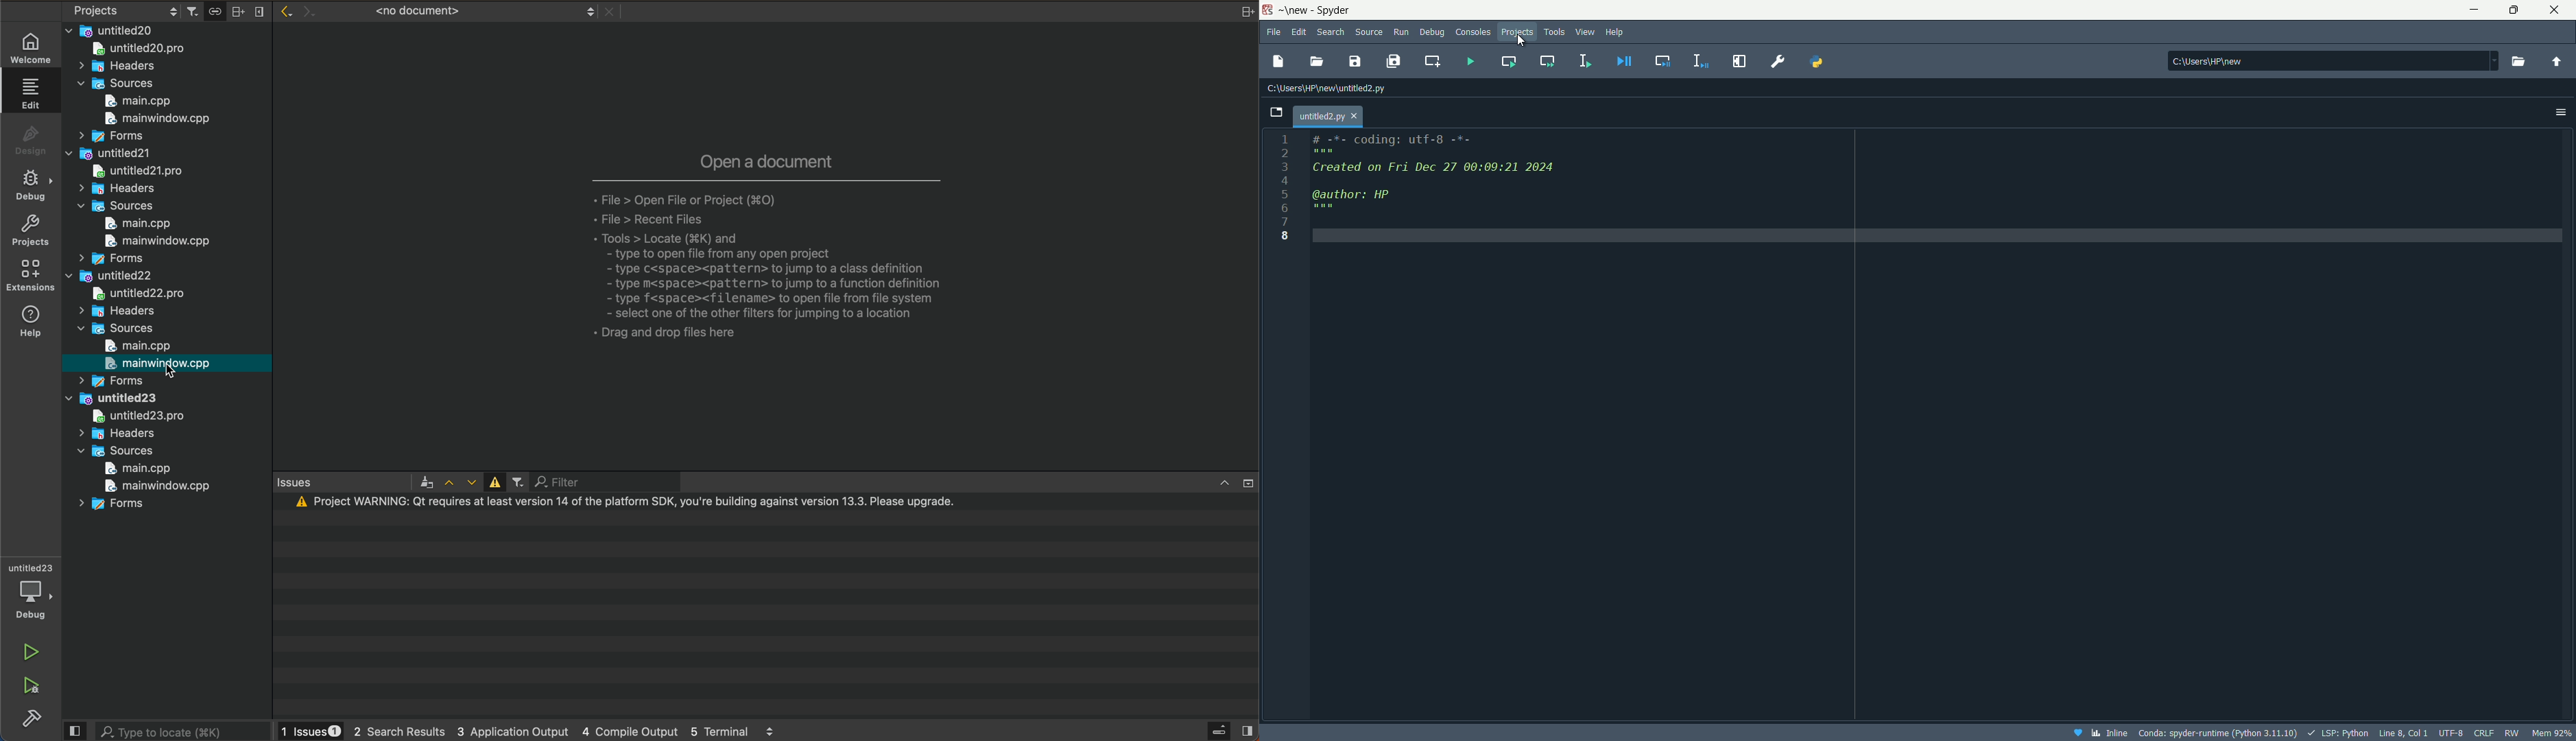  What do you see at coordinates (31, 276) in the screenshot?
I see `extensions` at bounding box center [31, 276].